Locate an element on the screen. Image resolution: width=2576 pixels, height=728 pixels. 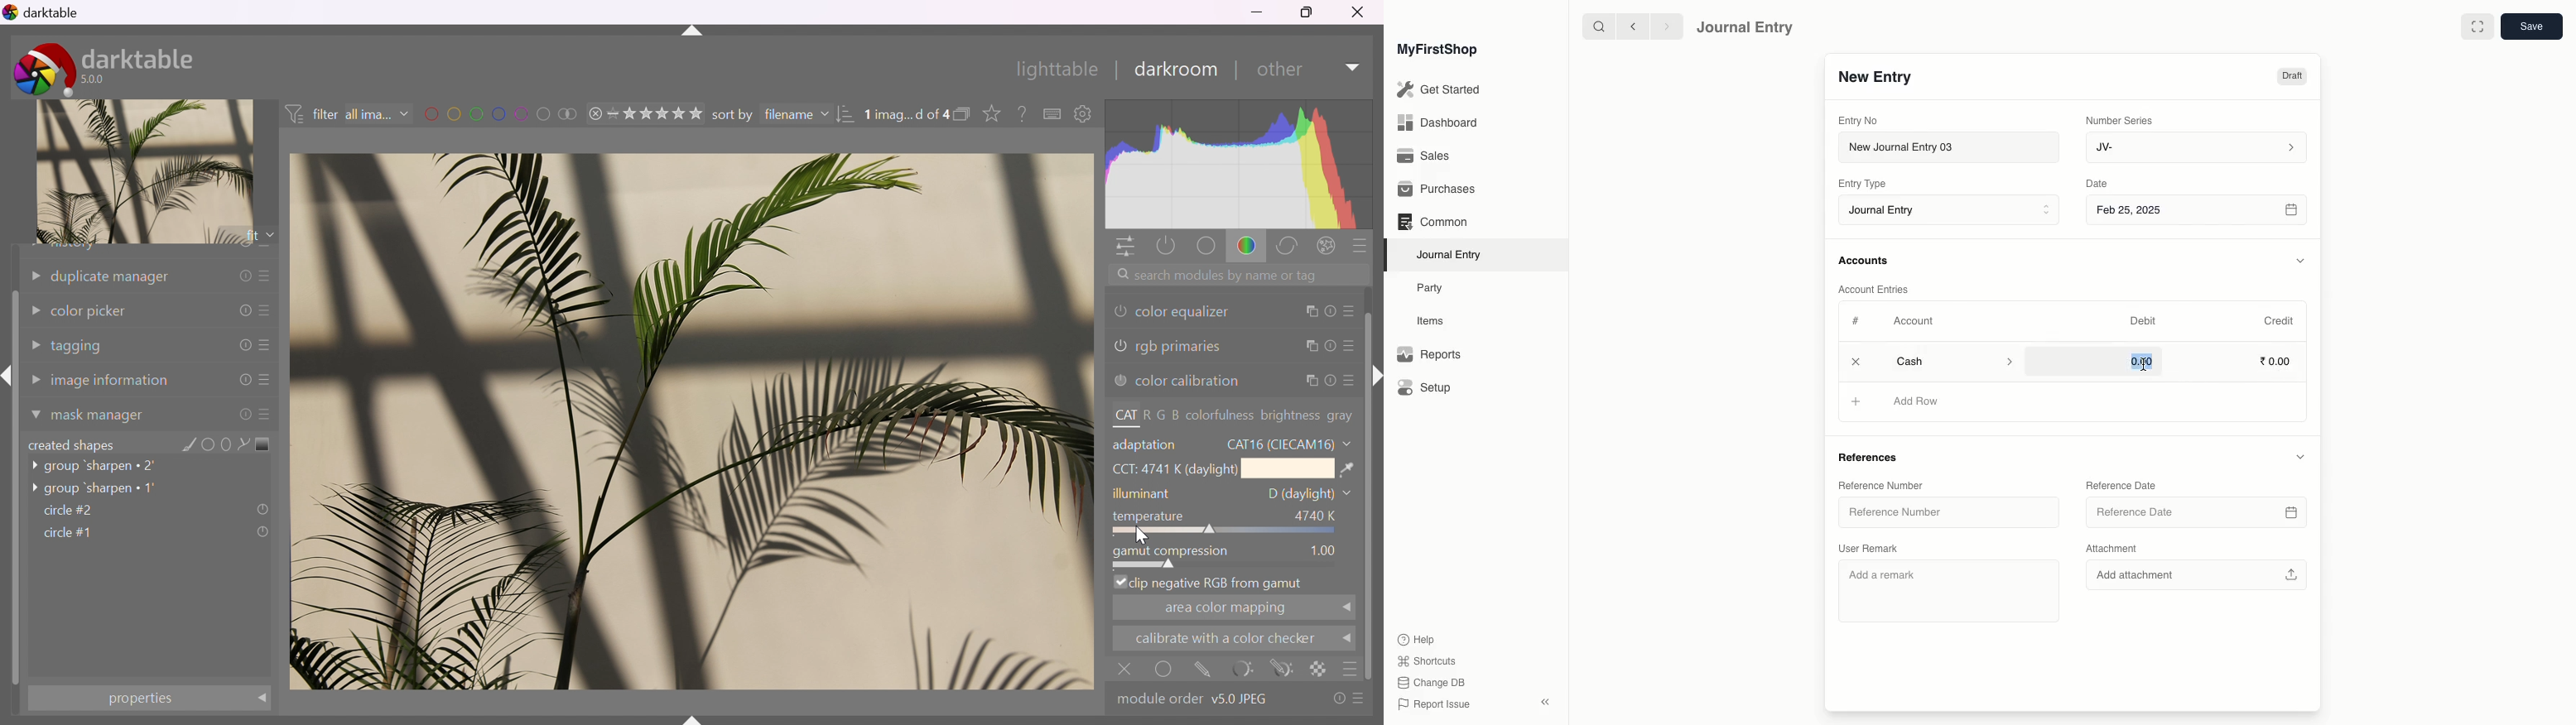
Accounts is located at coordinates (1865, 261).